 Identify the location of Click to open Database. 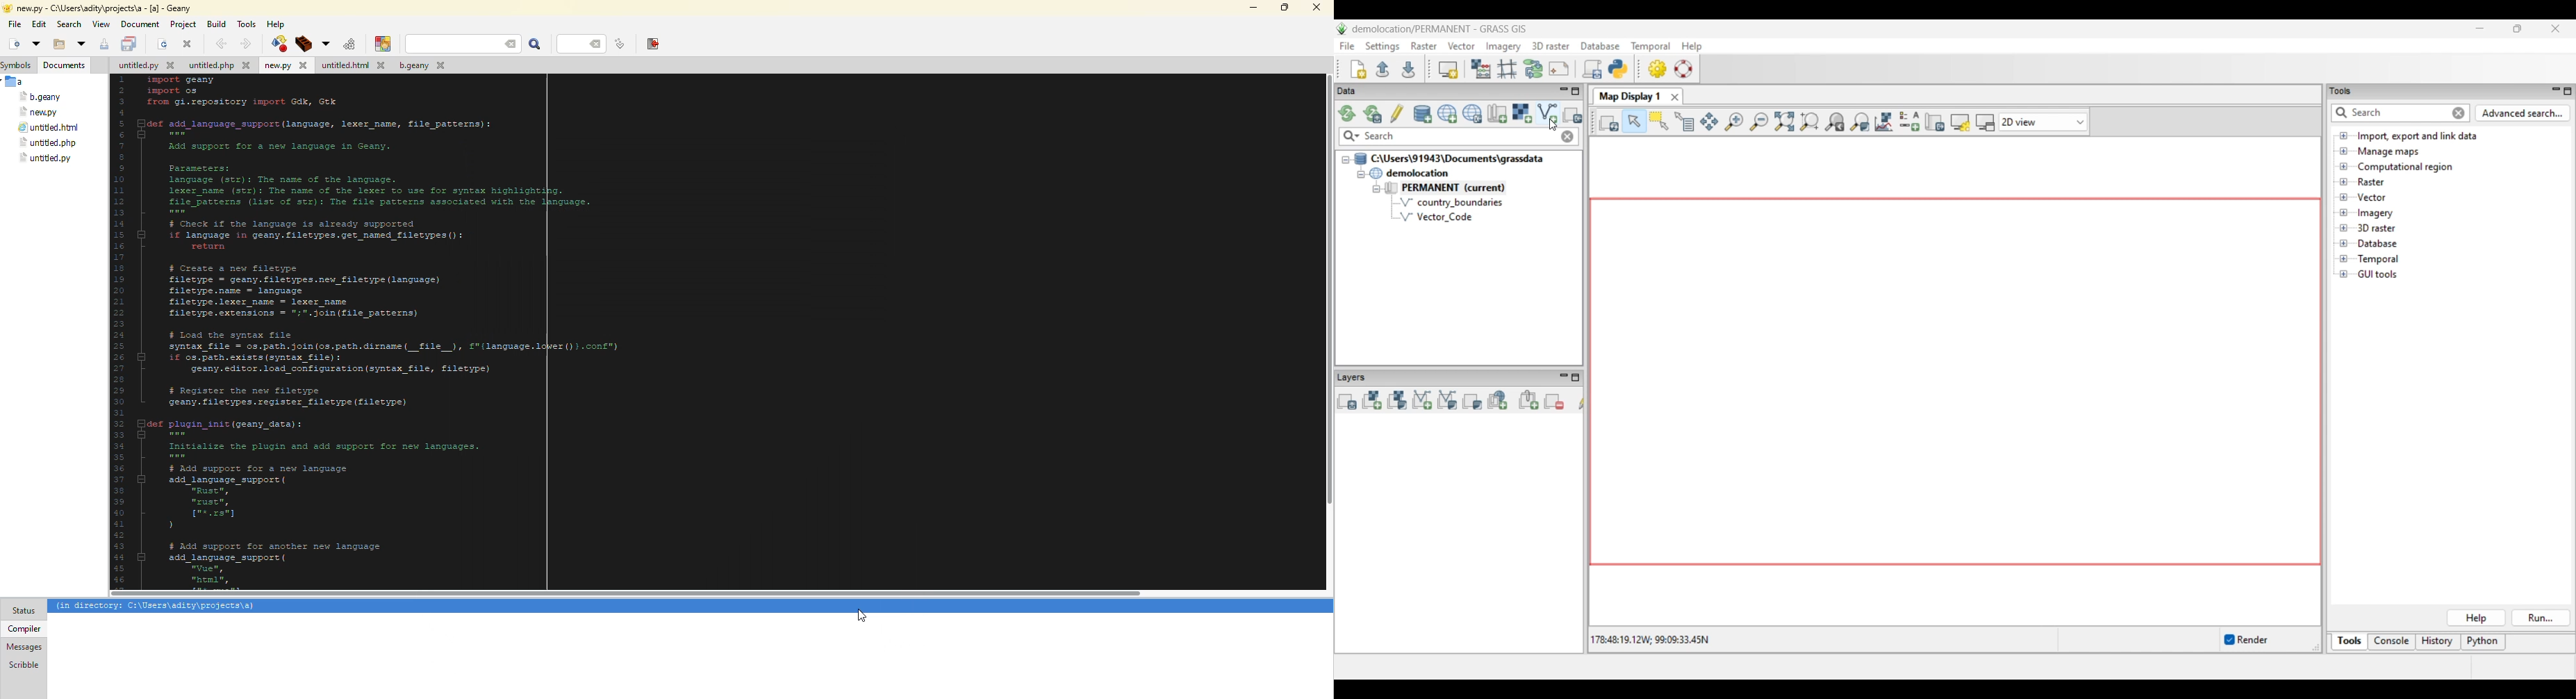
(2344, 243).